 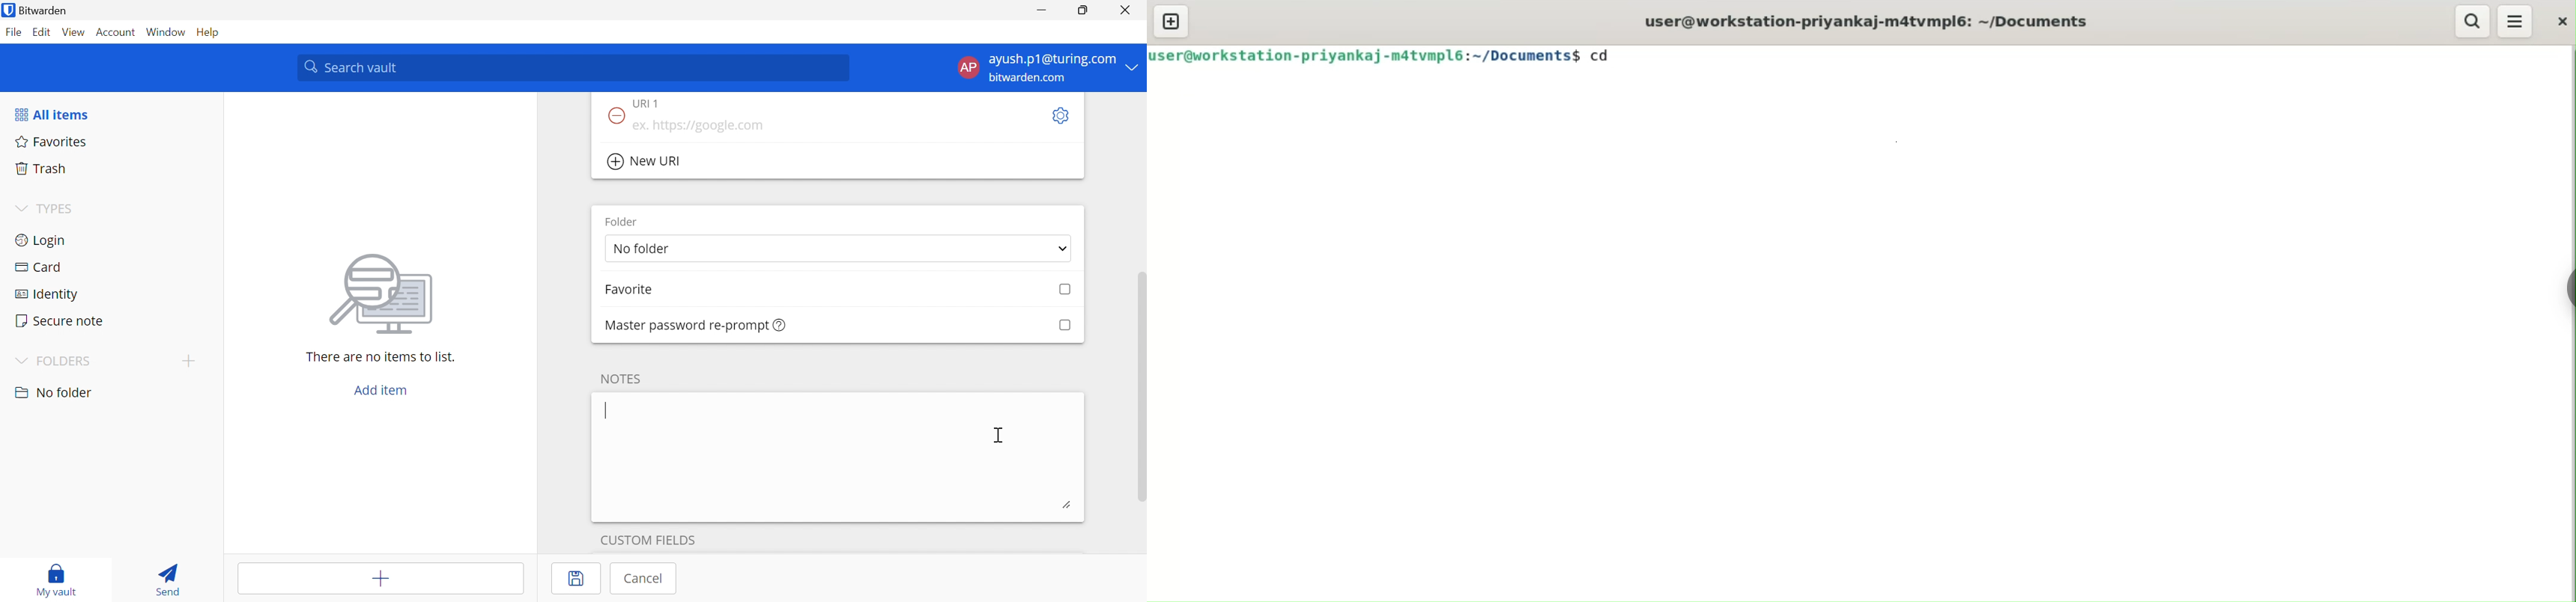 What do you see at coordinates (646, 162) in the screenshot?
I see `New URI` at bounding box center [646, 162].